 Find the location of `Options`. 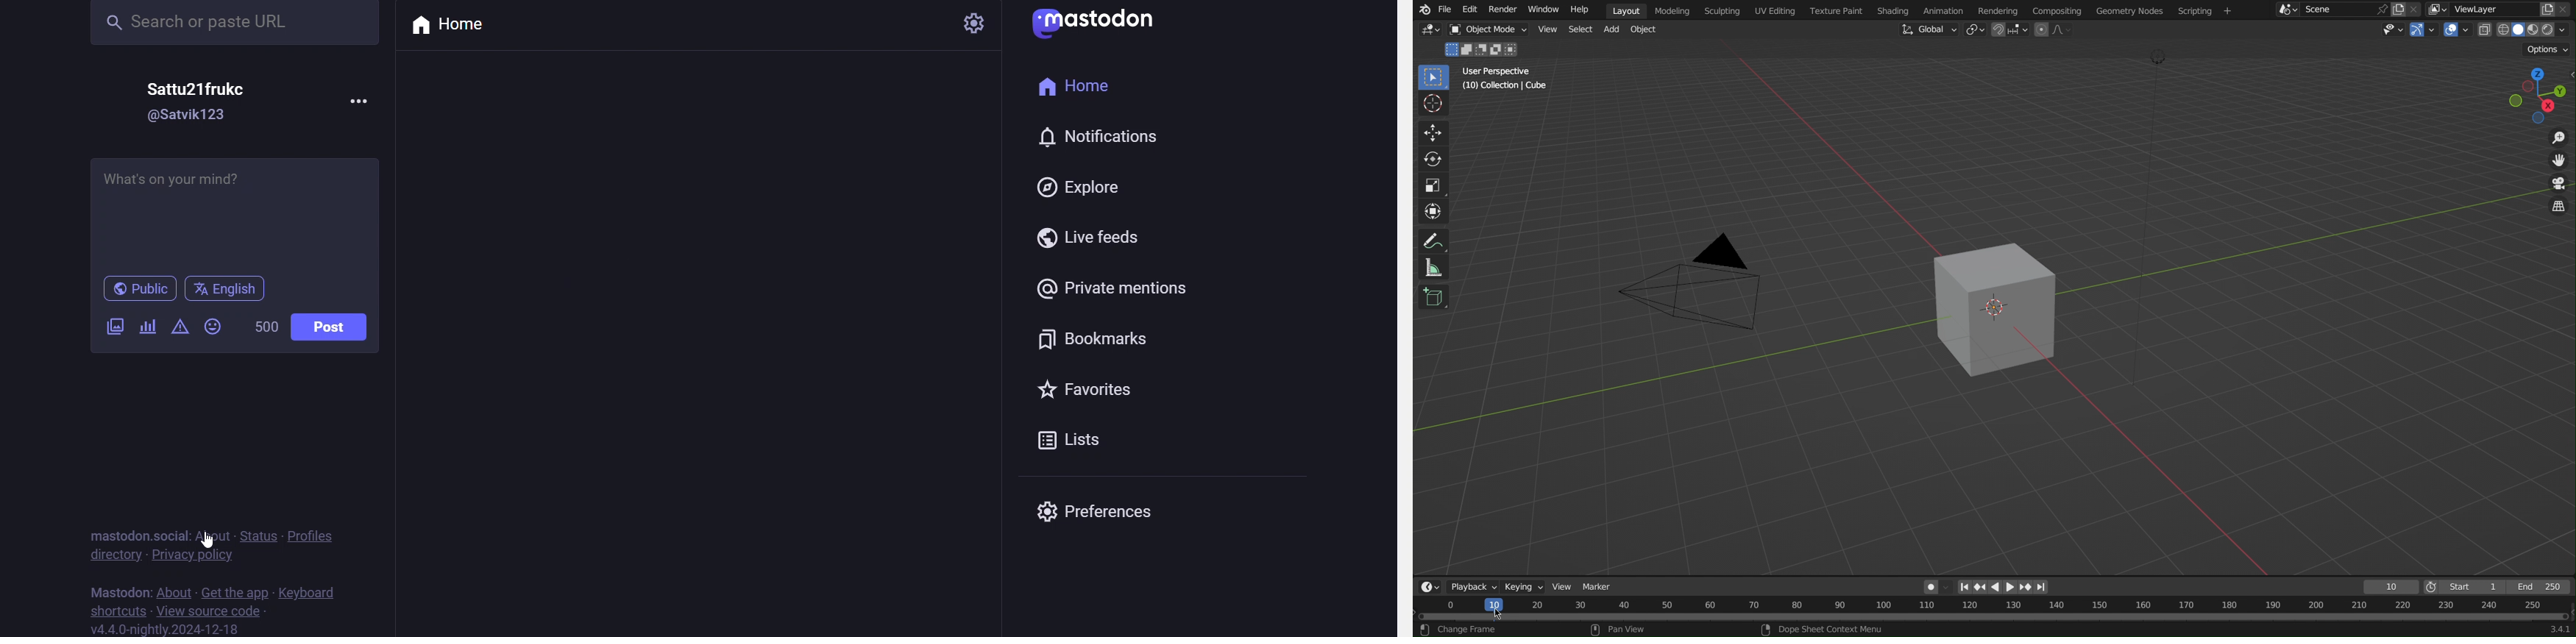

Options is located at coordinates (2547, 50).